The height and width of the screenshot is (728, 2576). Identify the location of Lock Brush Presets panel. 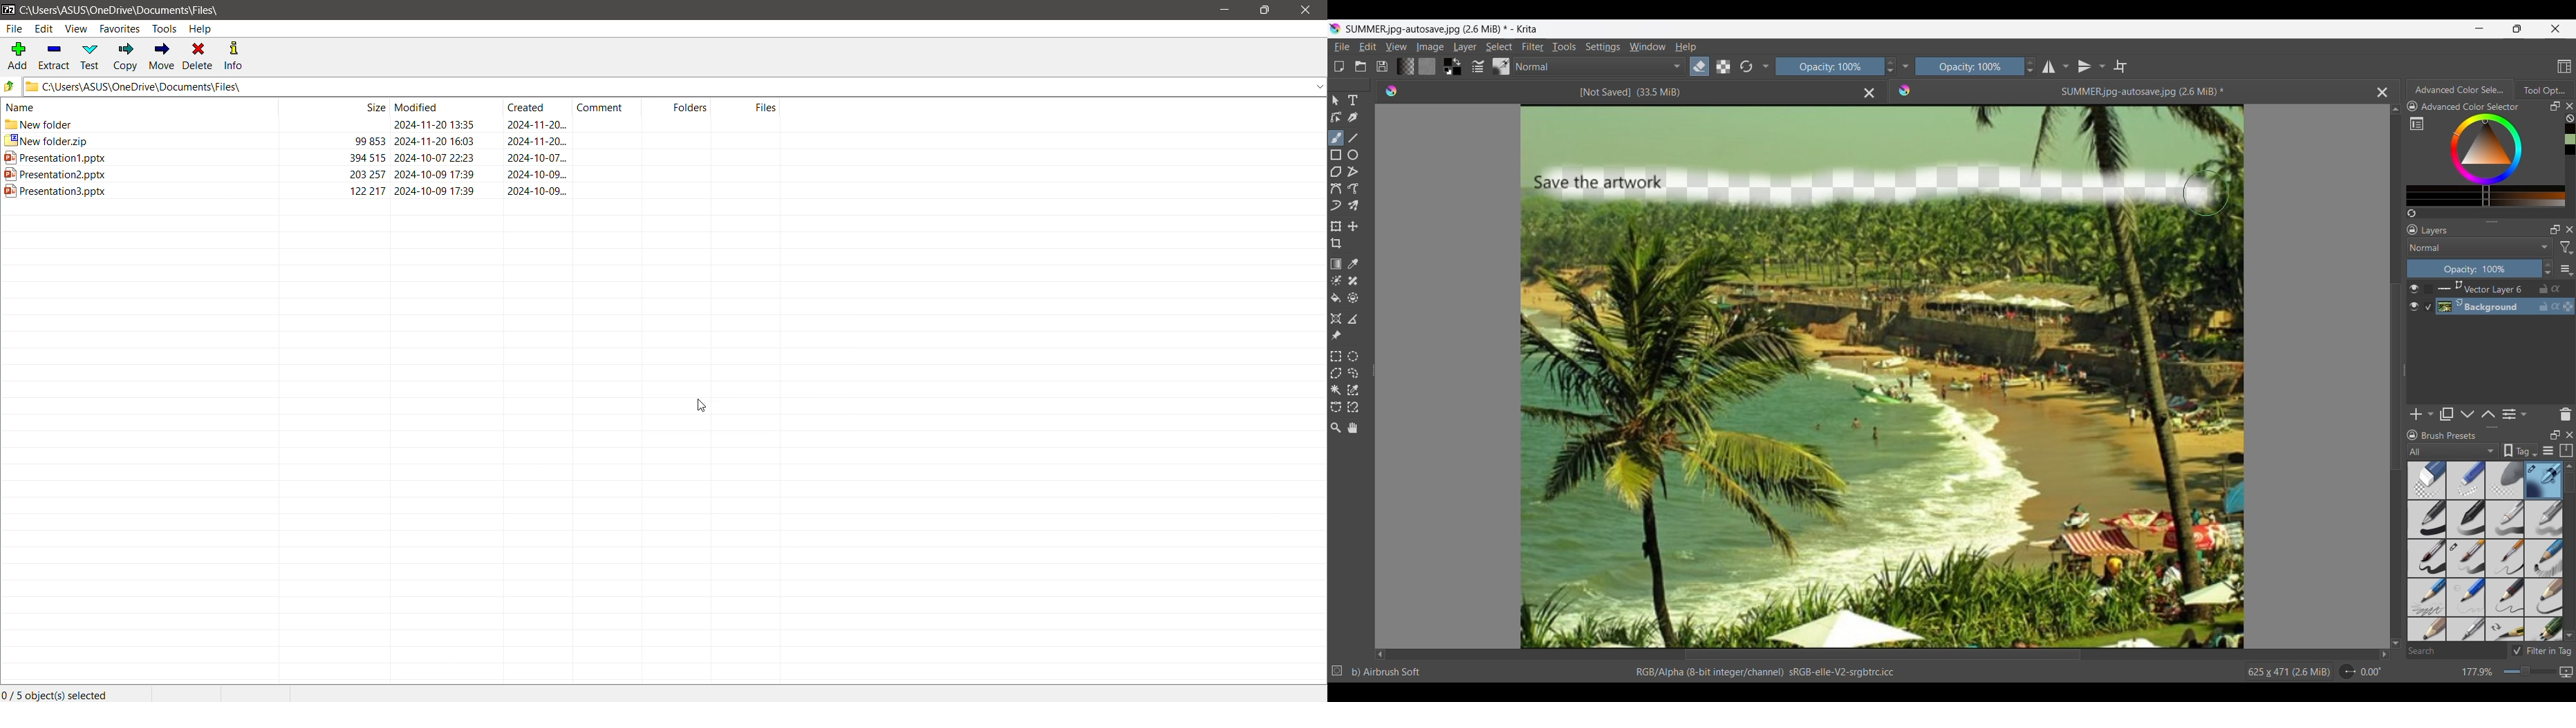
(2413, 437).